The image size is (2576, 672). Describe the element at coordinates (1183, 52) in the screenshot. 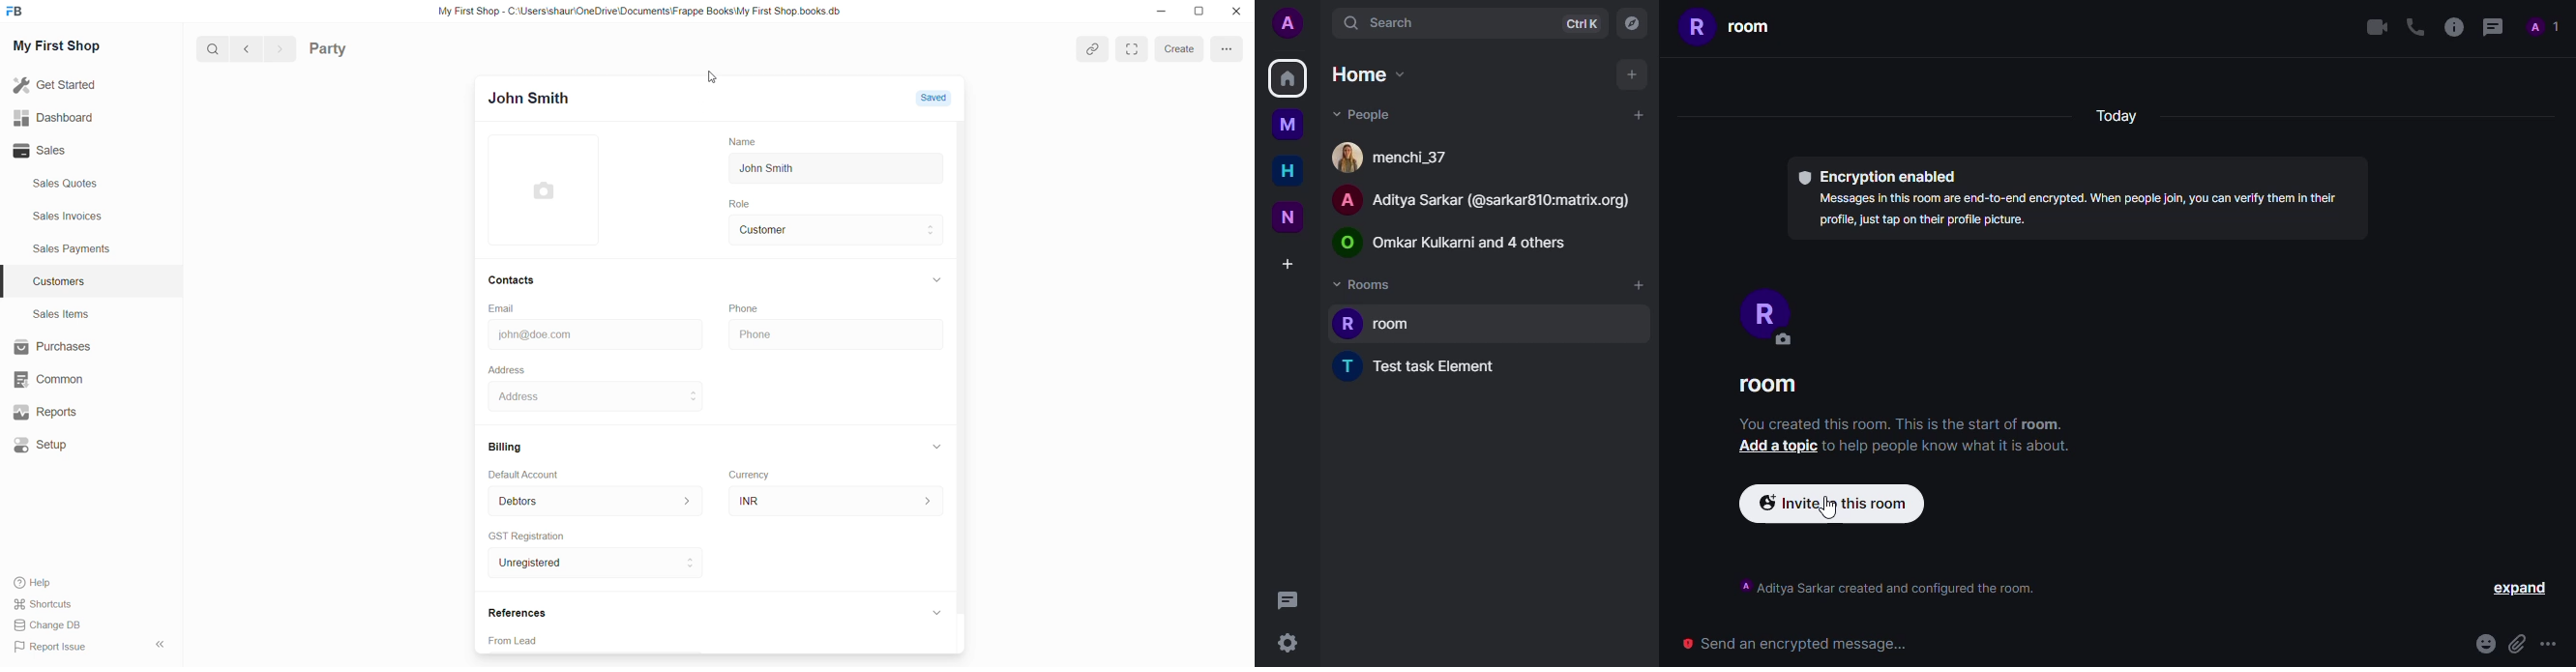

I see `Create` at that location.